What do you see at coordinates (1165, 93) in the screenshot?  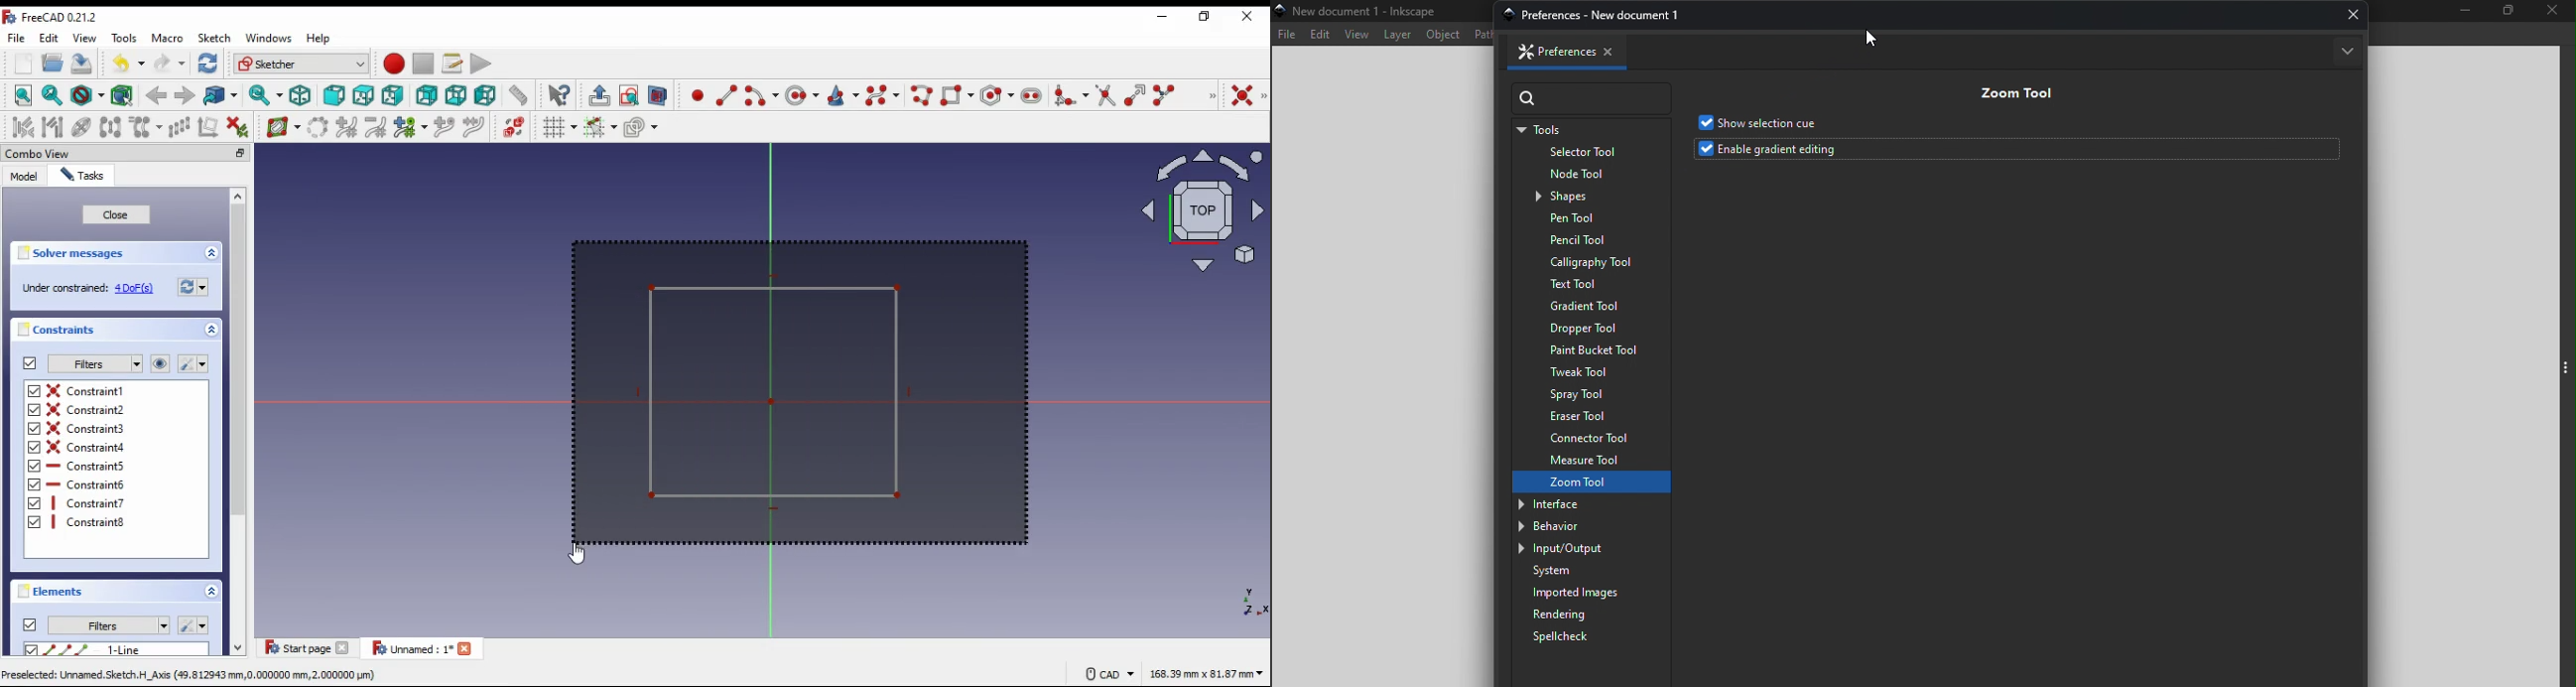 I see `split edge` at bounding box center [1165, 93].